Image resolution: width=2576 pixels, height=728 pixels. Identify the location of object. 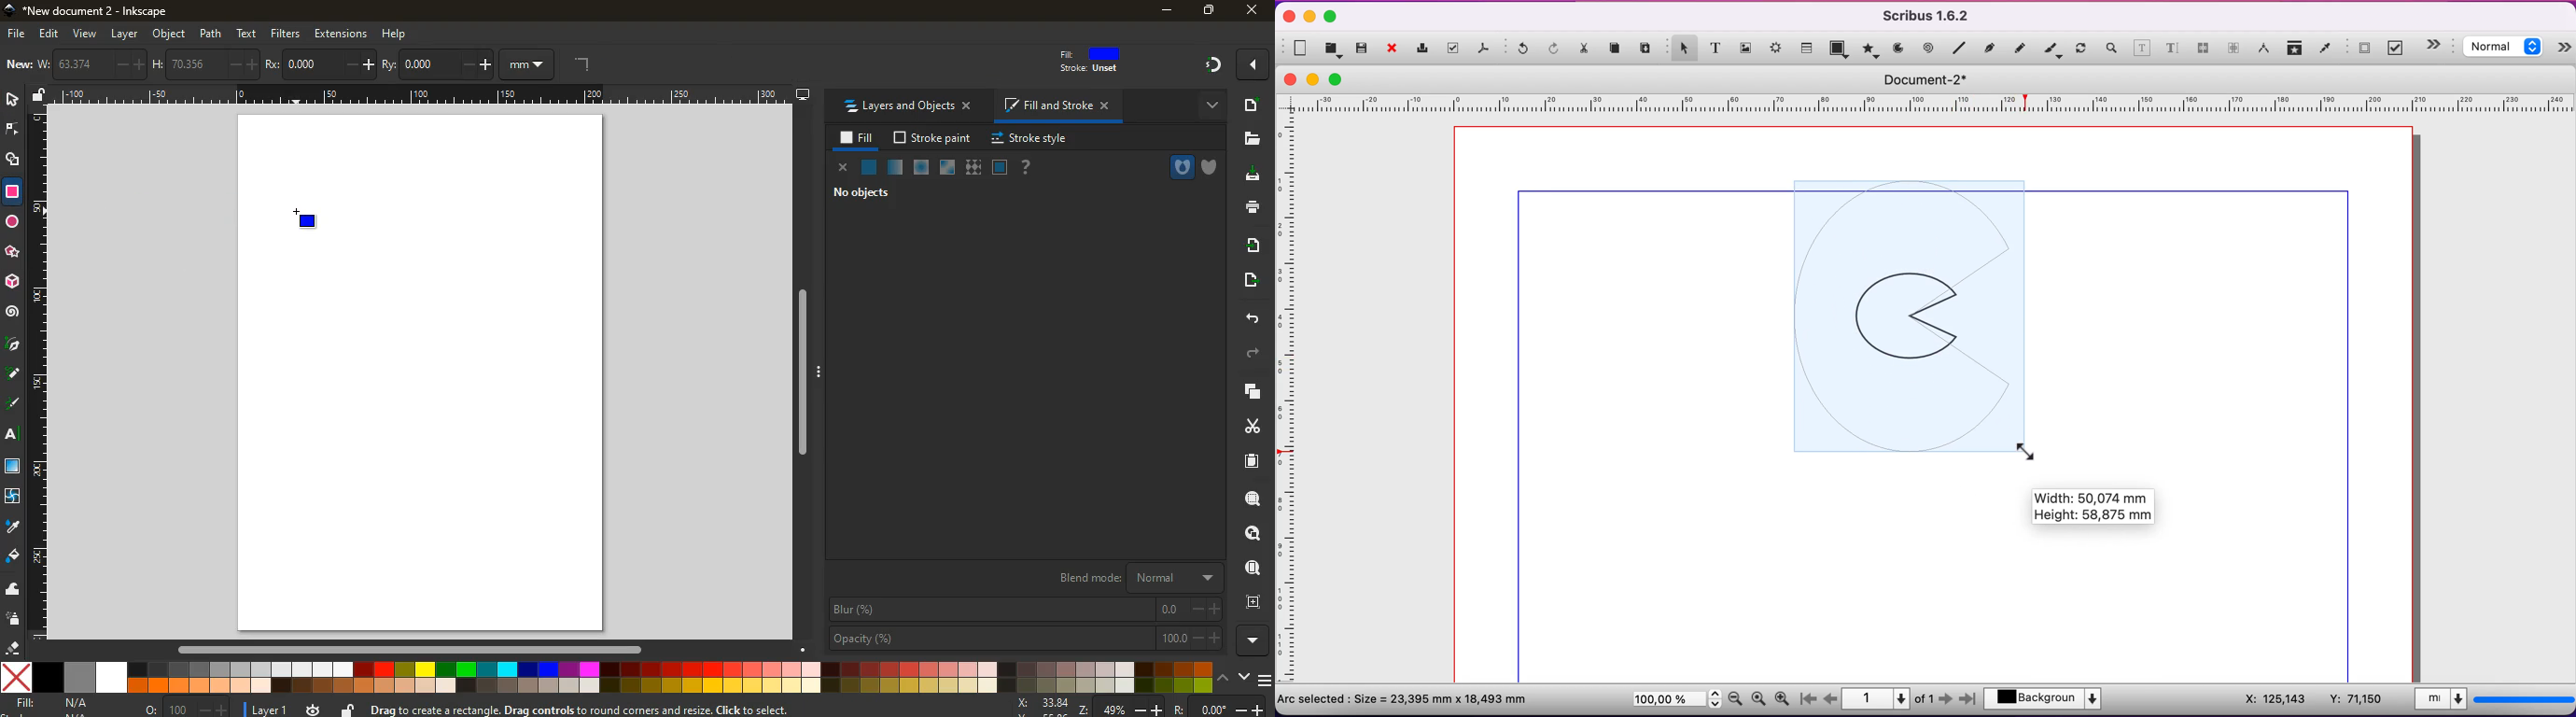
(170, 35).